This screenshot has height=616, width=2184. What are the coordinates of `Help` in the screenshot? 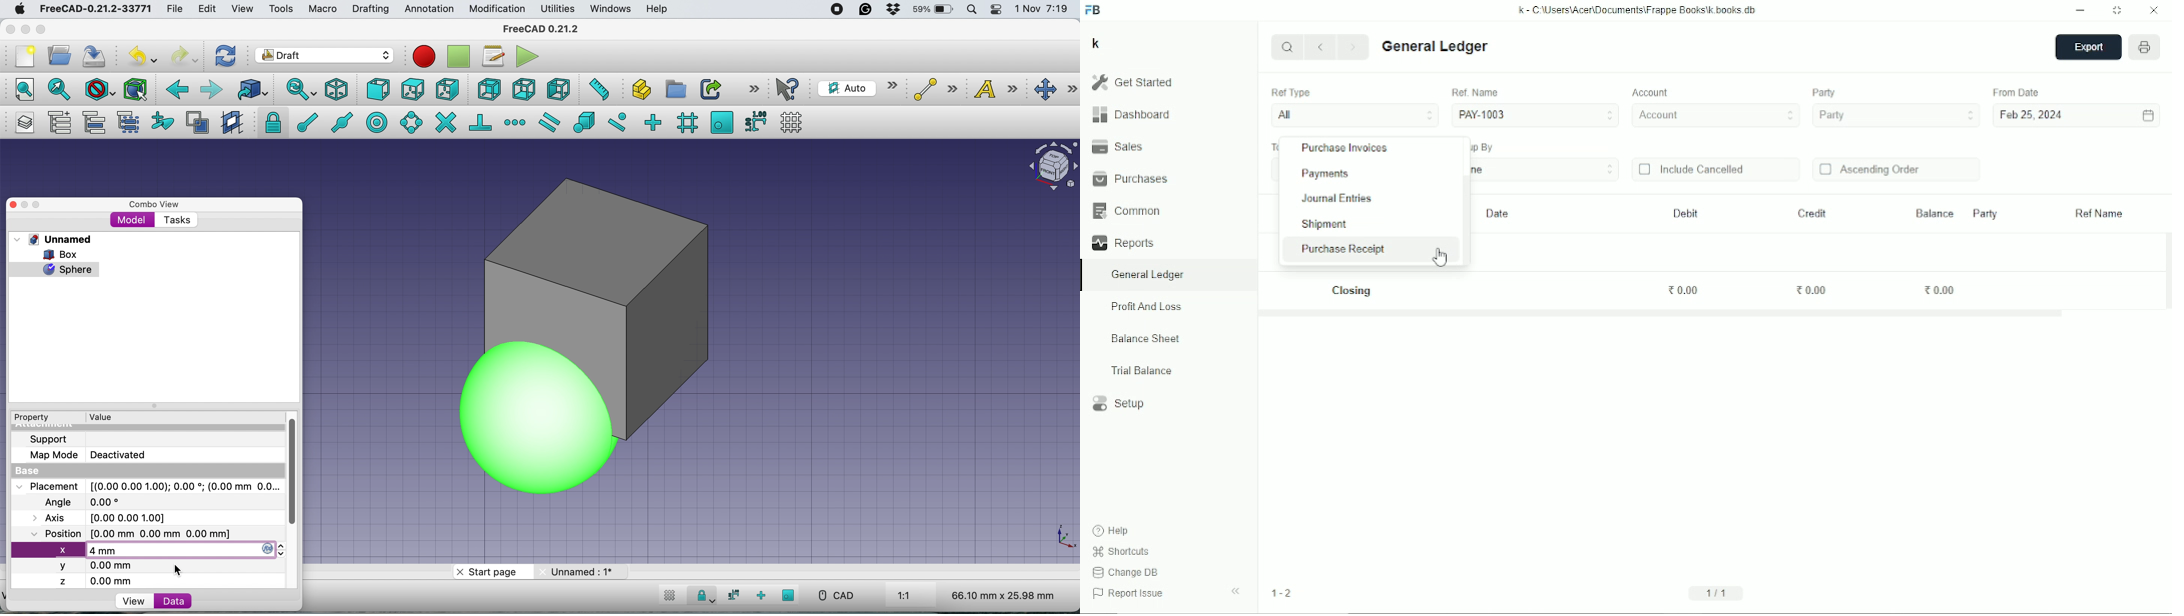 It's located at (1113, 531).